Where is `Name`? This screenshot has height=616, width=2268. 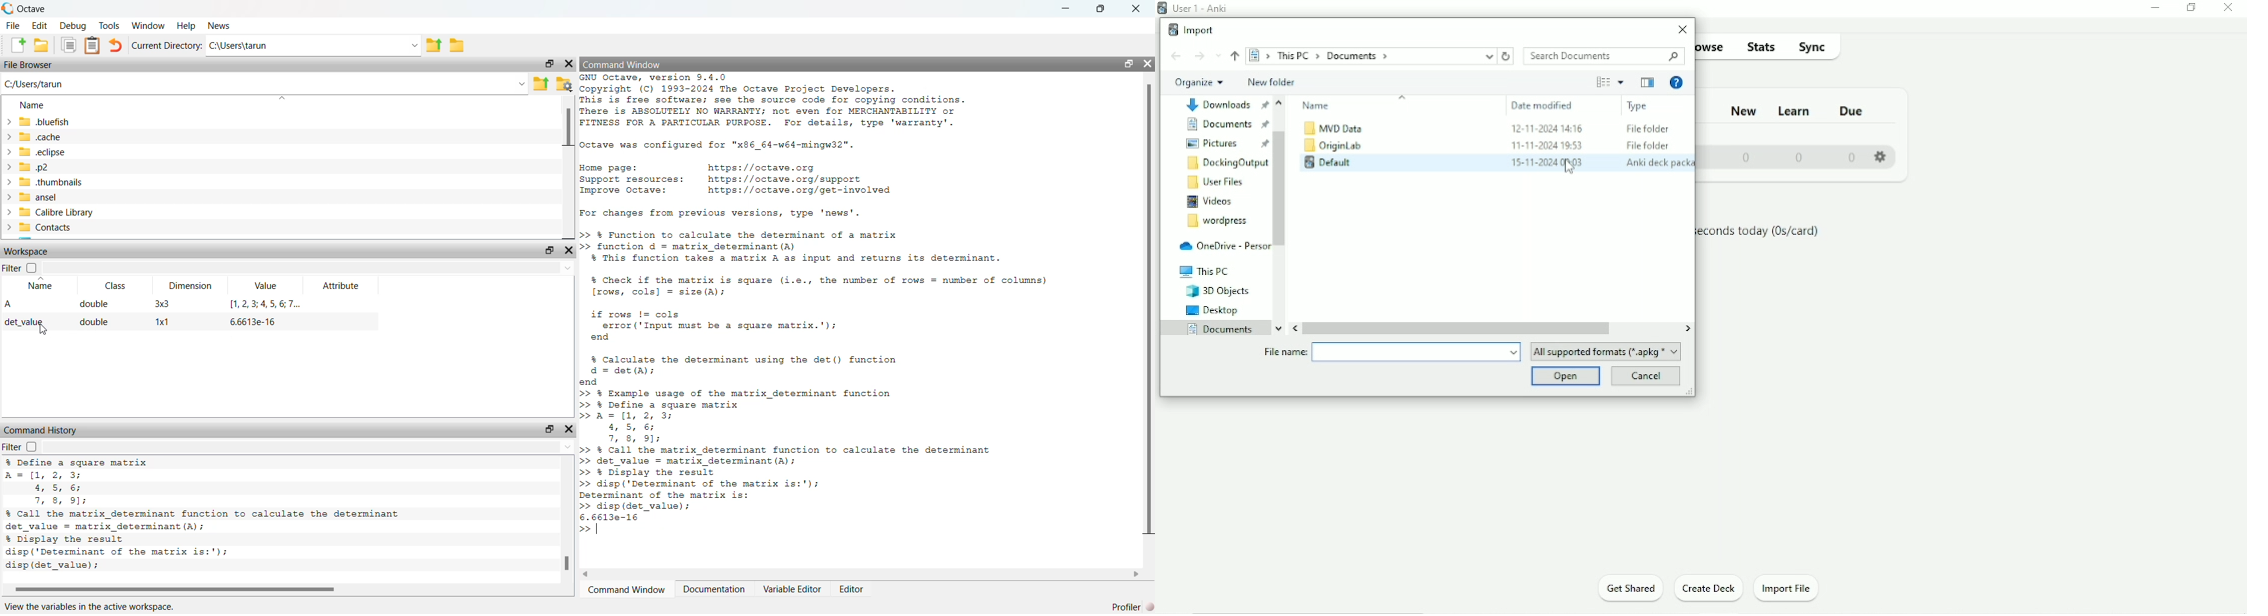 Name is located at coordinates (1319, 105).